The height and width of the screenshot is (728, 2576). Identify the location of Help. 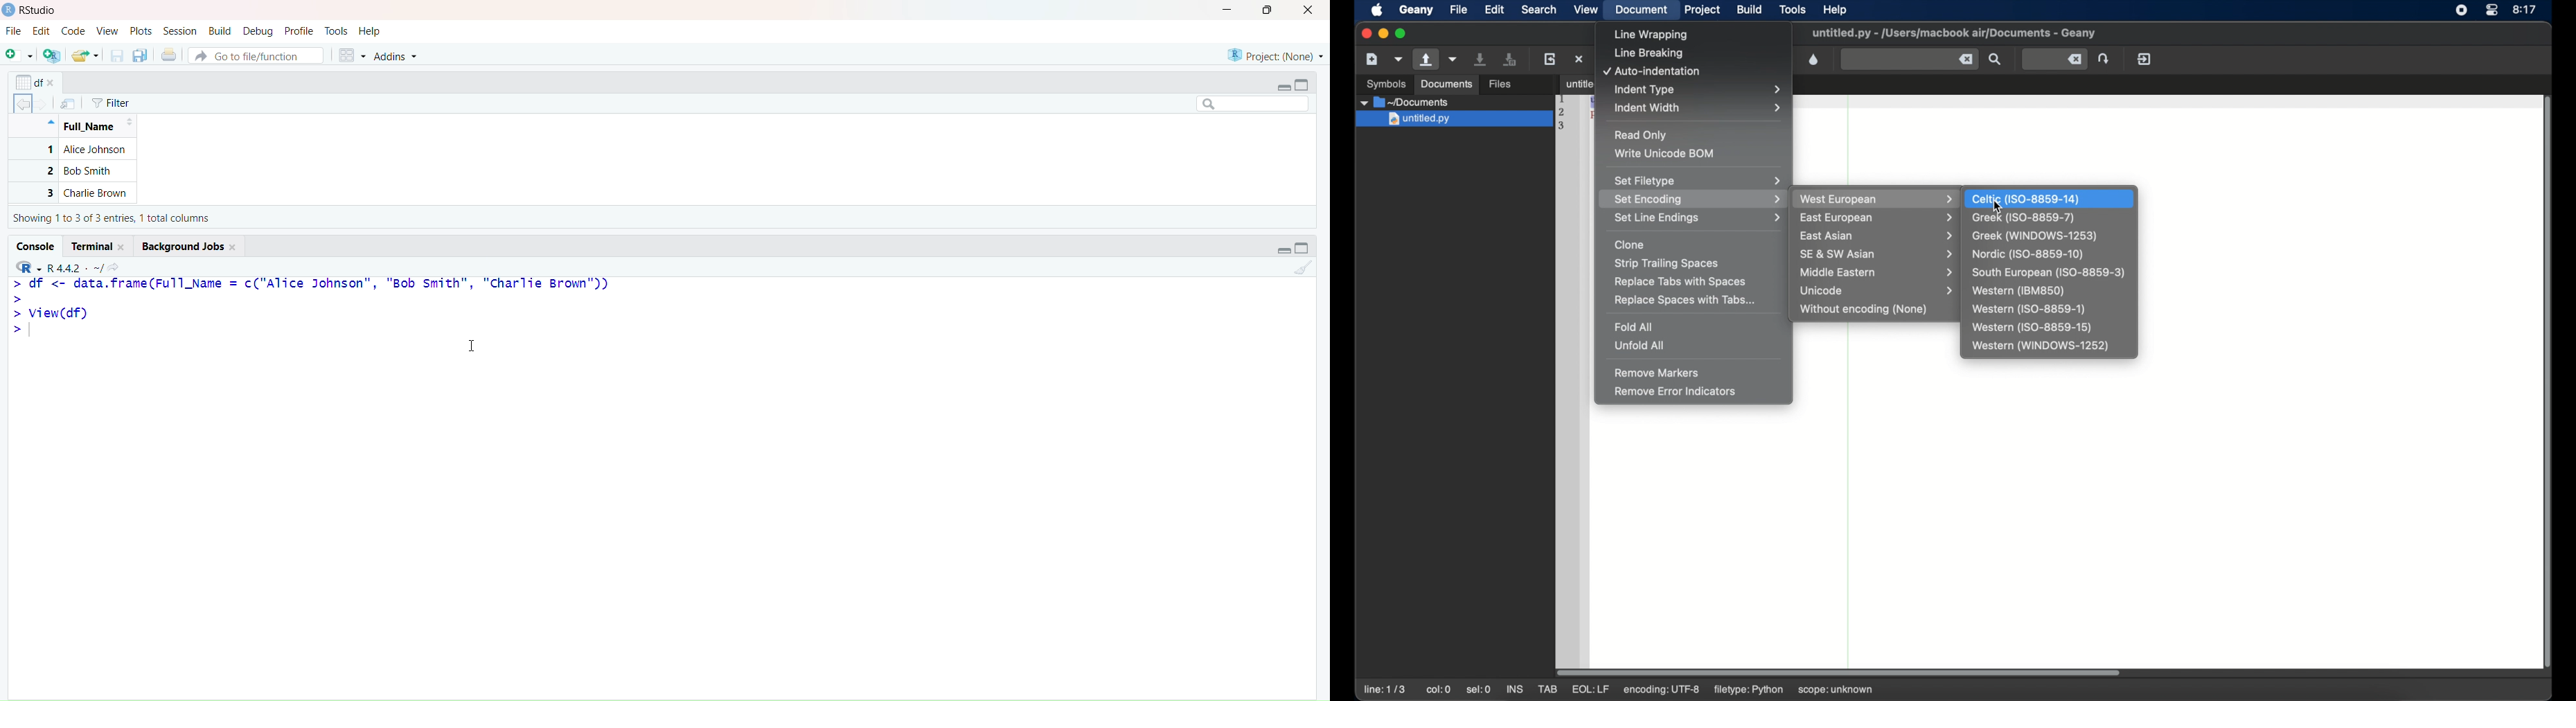
(370, 30).